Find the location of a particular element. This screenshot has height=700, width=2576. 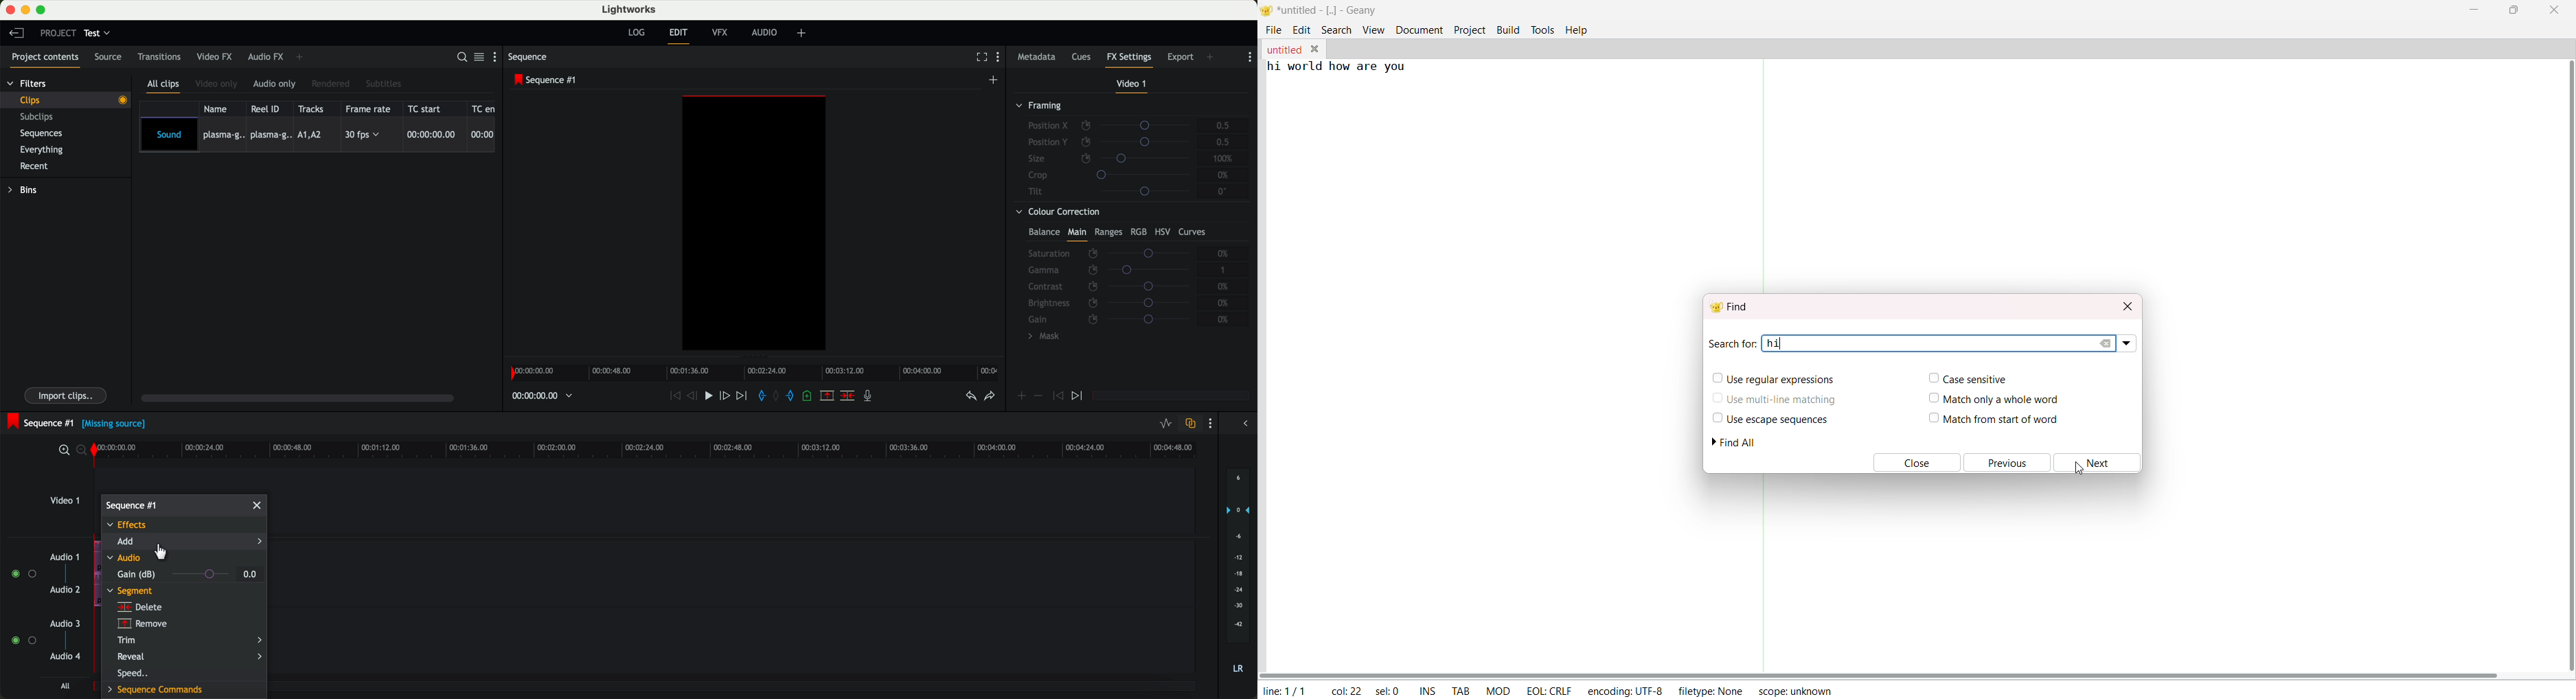

gain (dB) is located at coordinates (173, 574).